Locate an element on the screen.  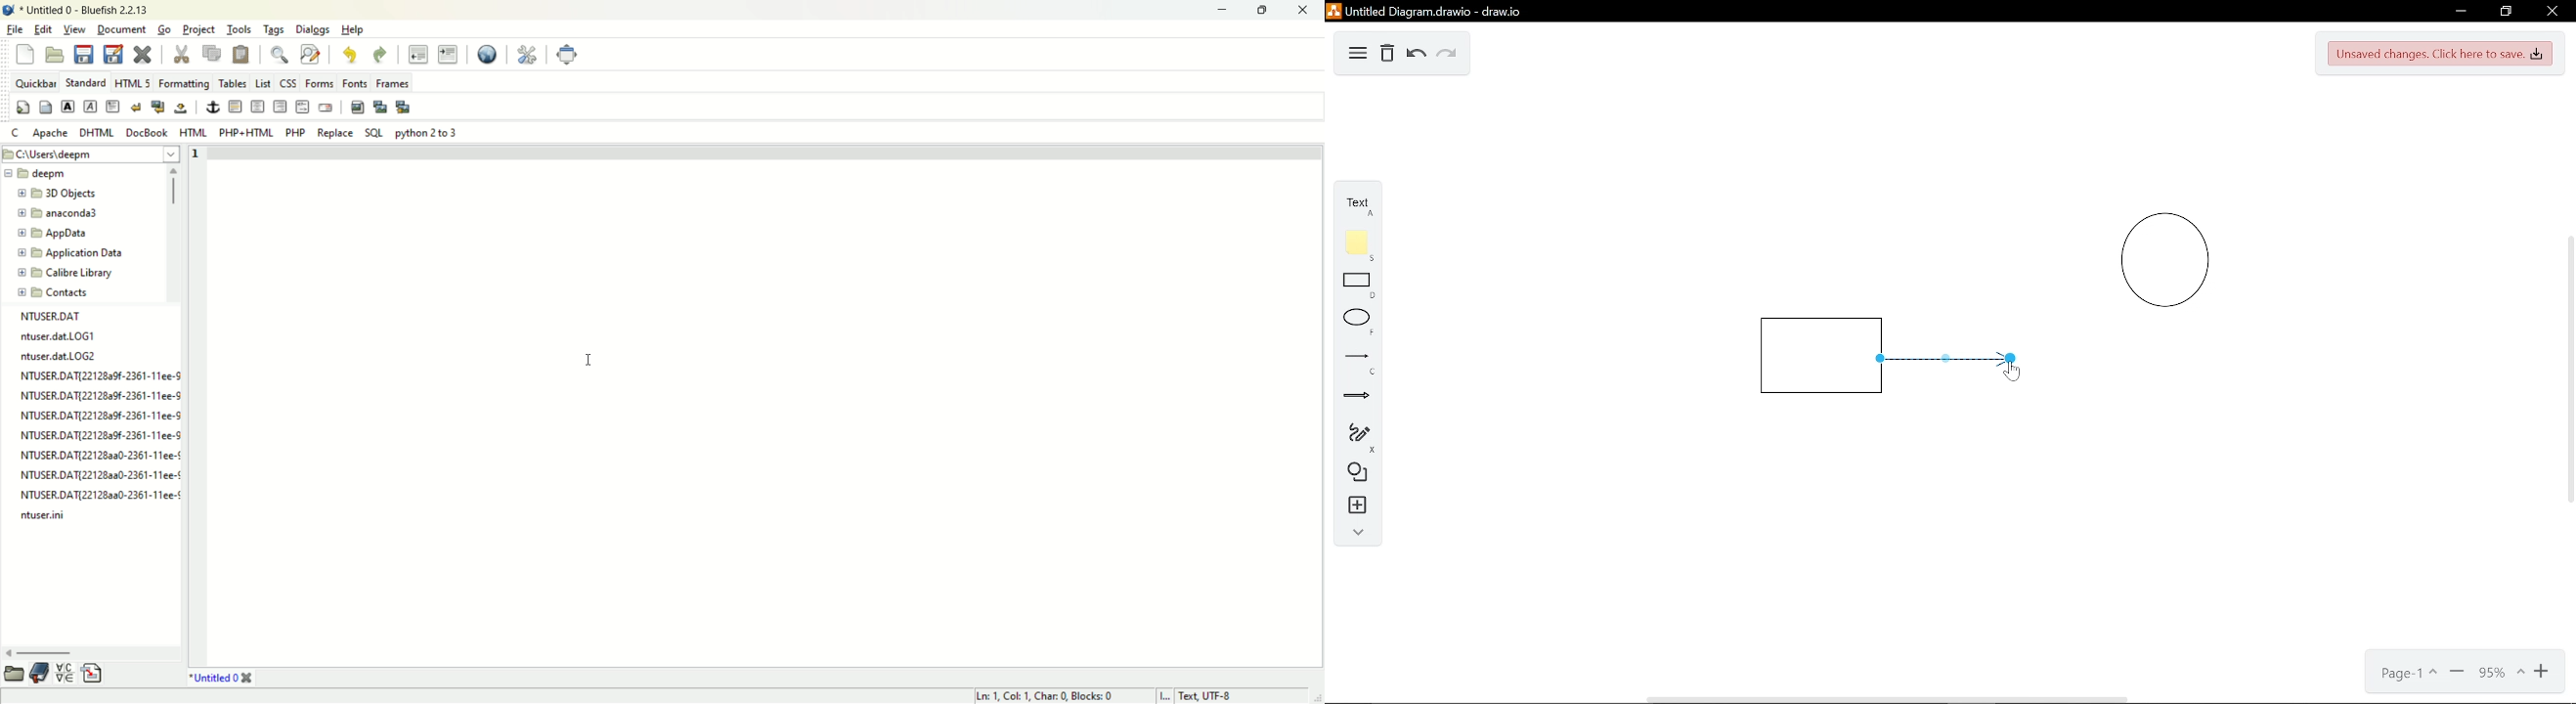
Collapse is located at coordinates (1354, 532).